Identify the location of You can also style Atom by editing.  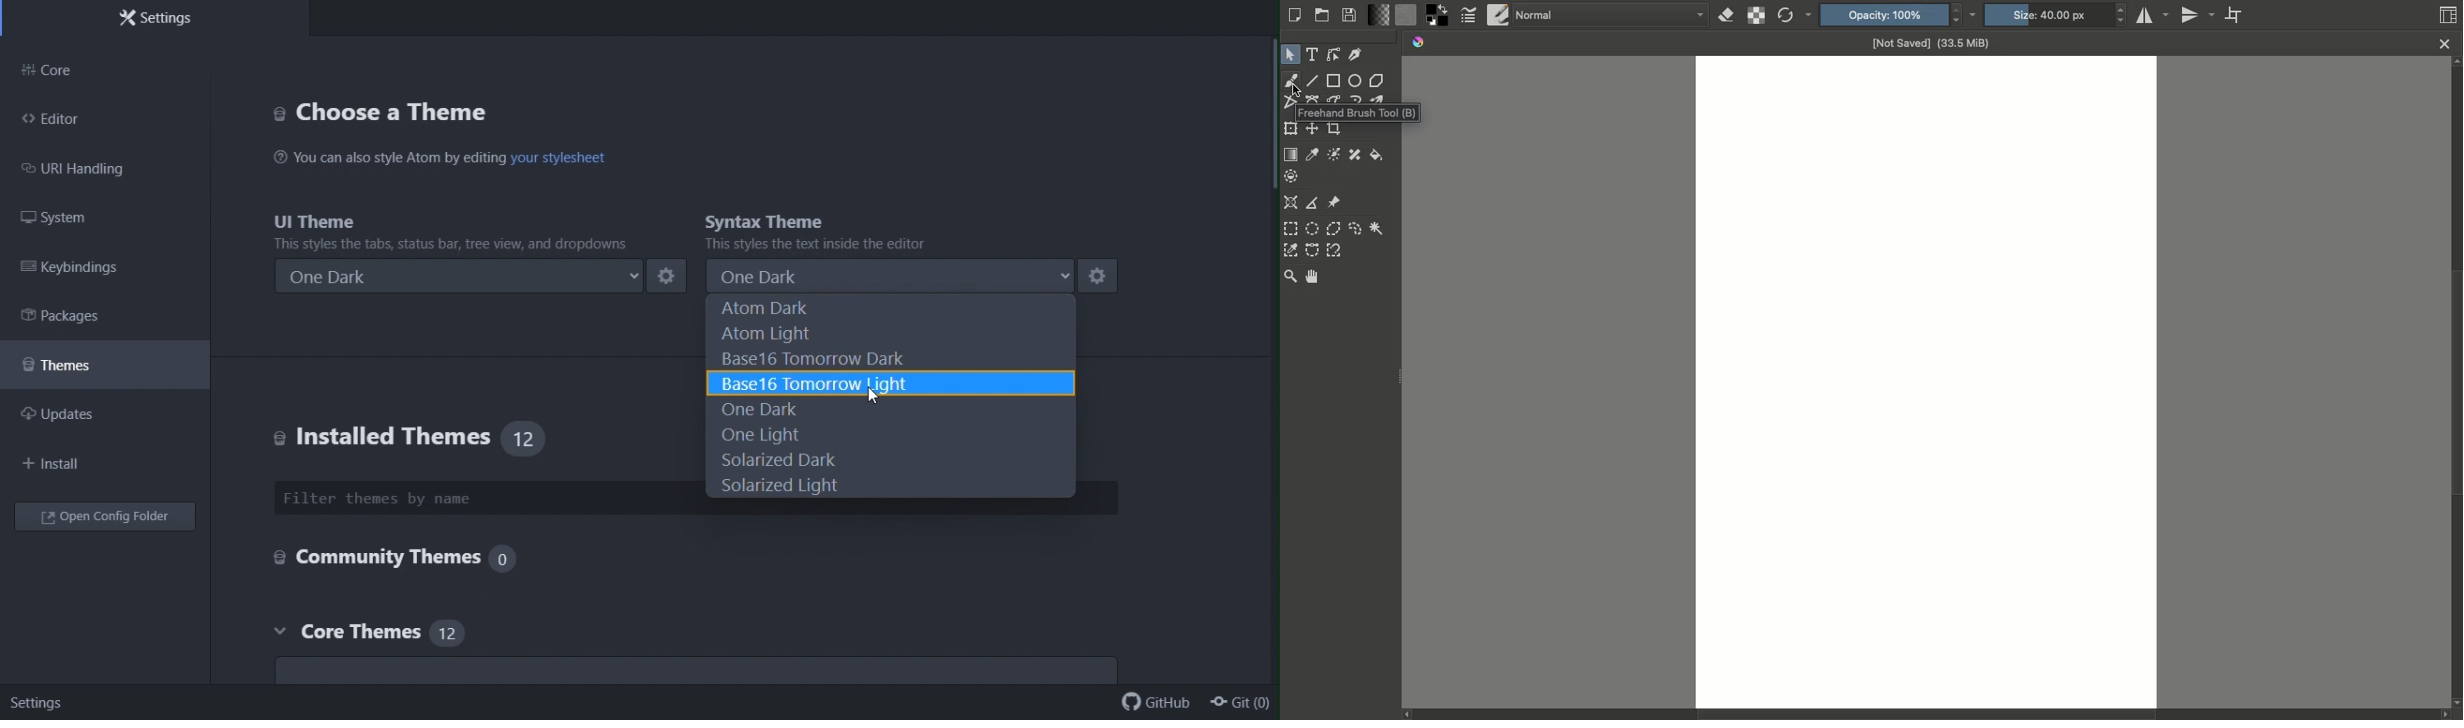
(387, 158).